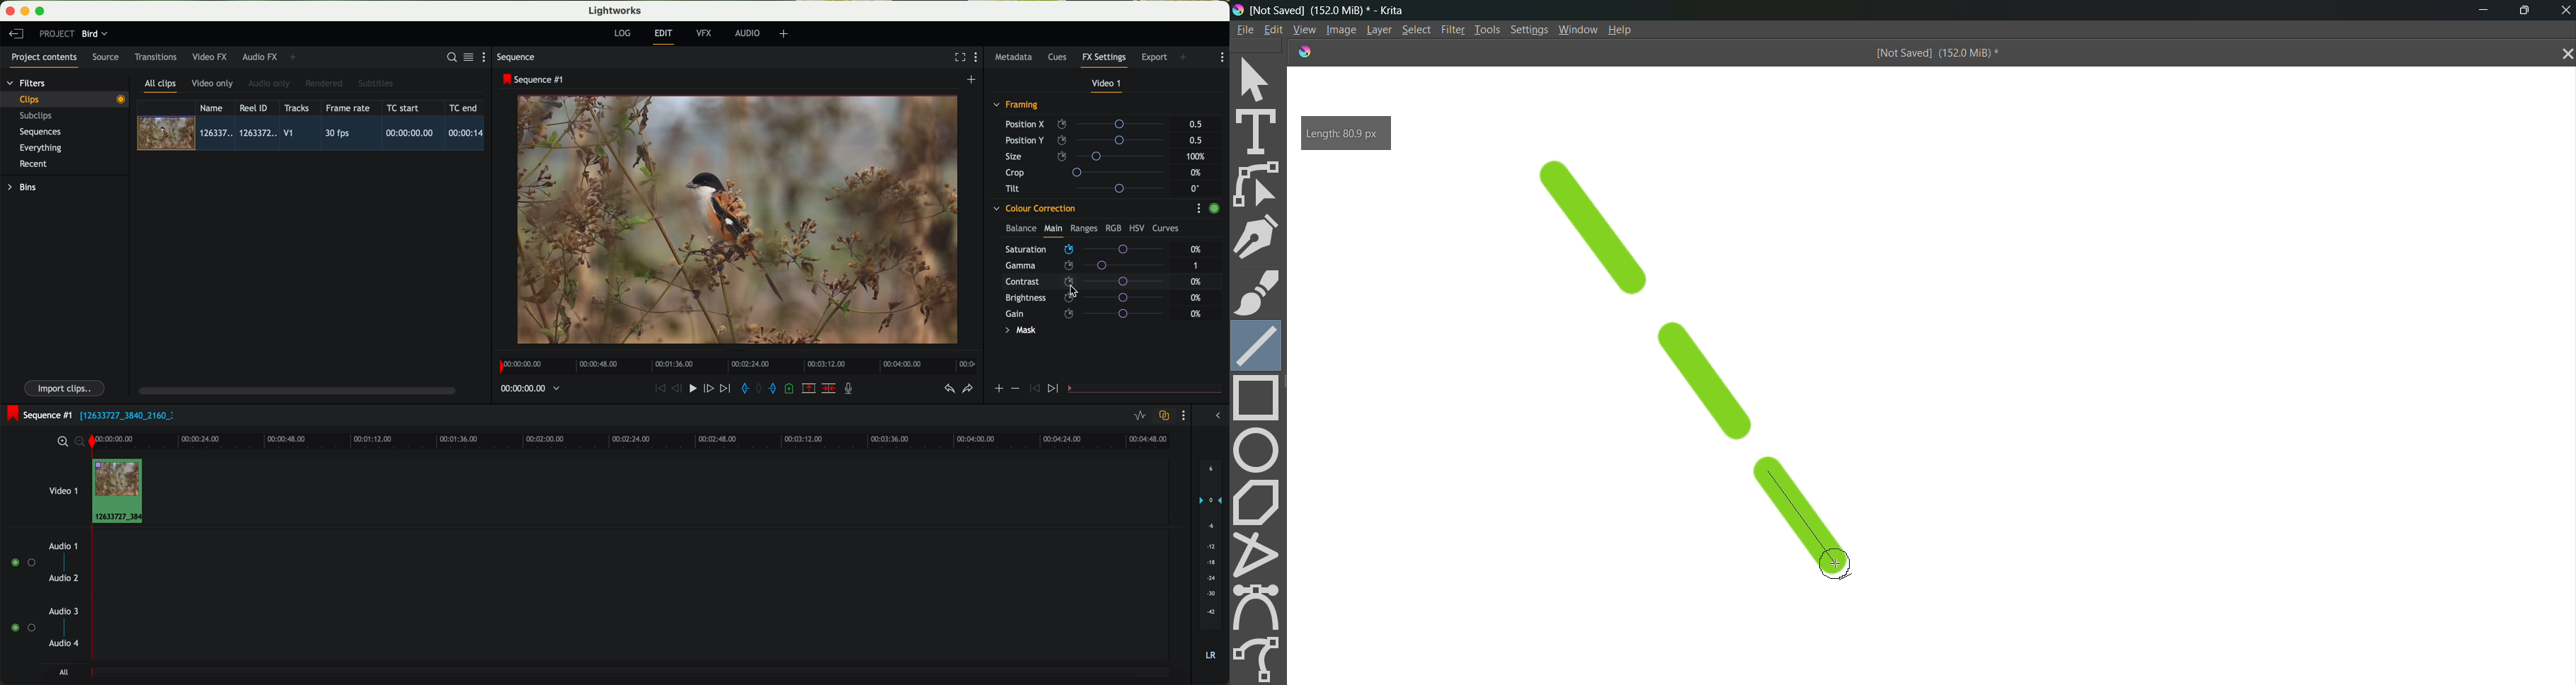 This screenshot has height=700, width=2576. What do you see at coordinates (1077, 247) in the screenshot?
I see `click on saturation` at bounding box center [1077, 247].